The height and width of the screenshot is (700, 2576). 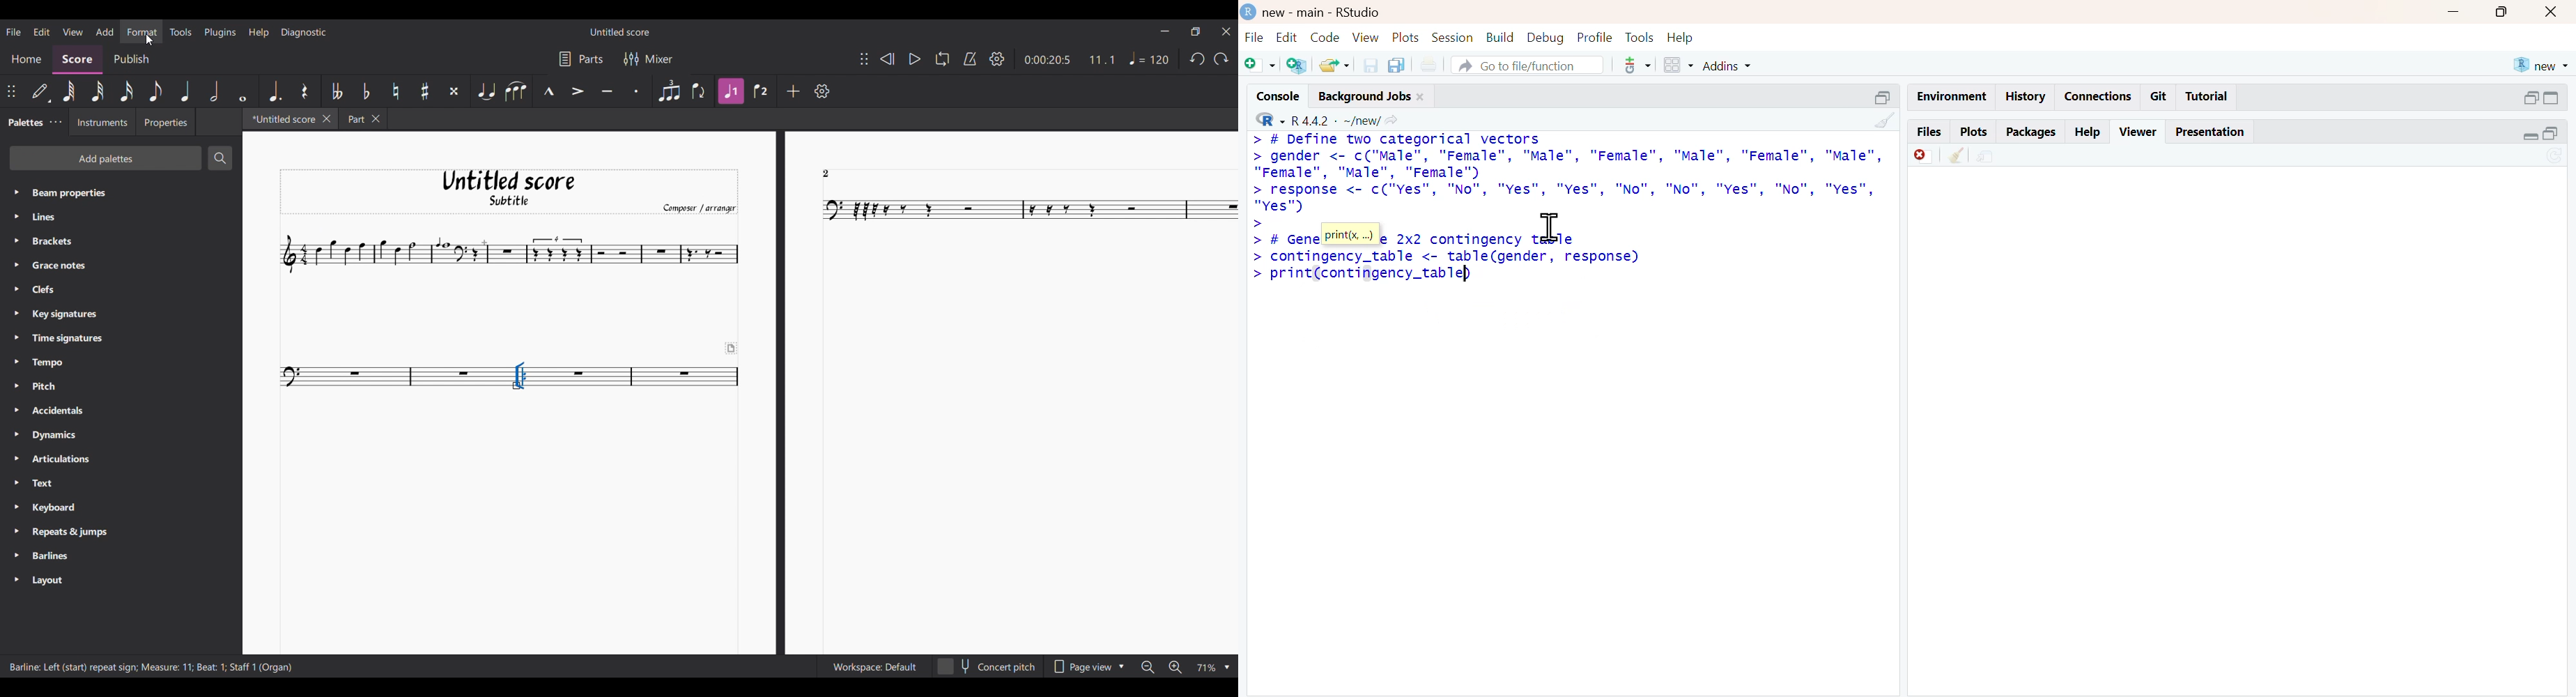 What do you see at coordinates (2206, 97) in the screenshot?
I see `tutorial` at bounding box center [2206, 97].